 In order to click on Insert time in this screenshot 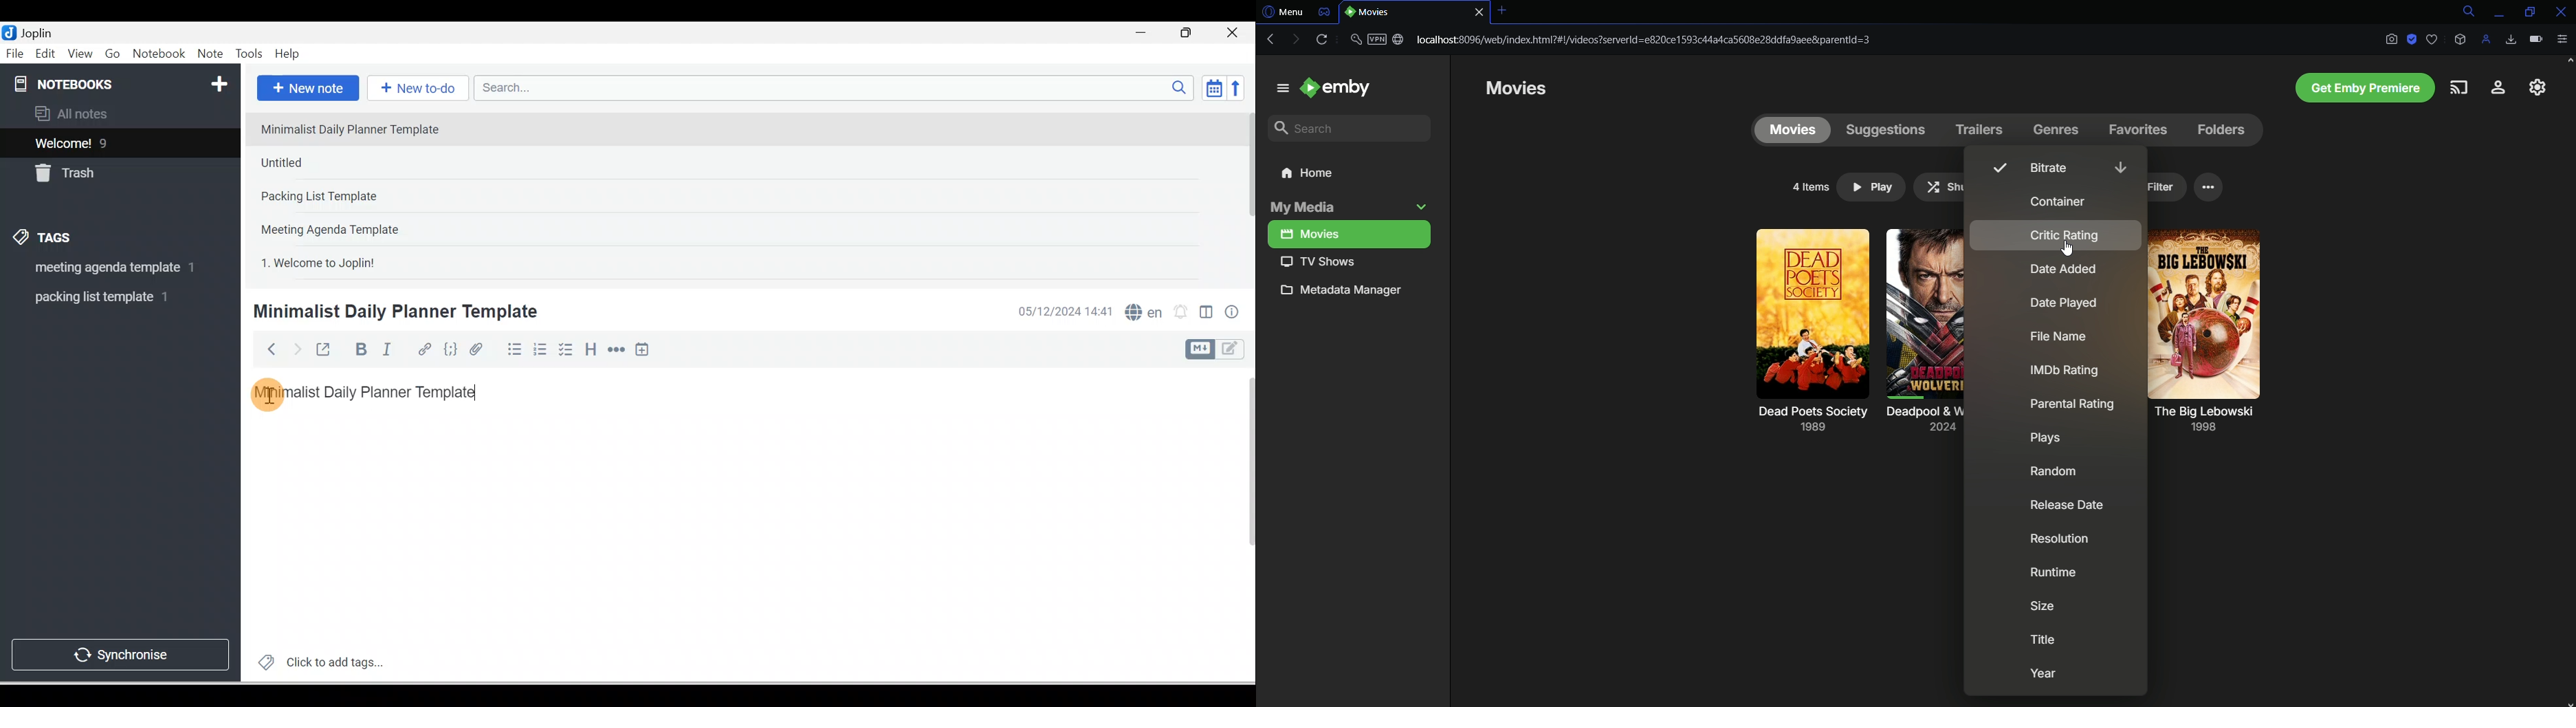, I will do `click(642, 350)`.